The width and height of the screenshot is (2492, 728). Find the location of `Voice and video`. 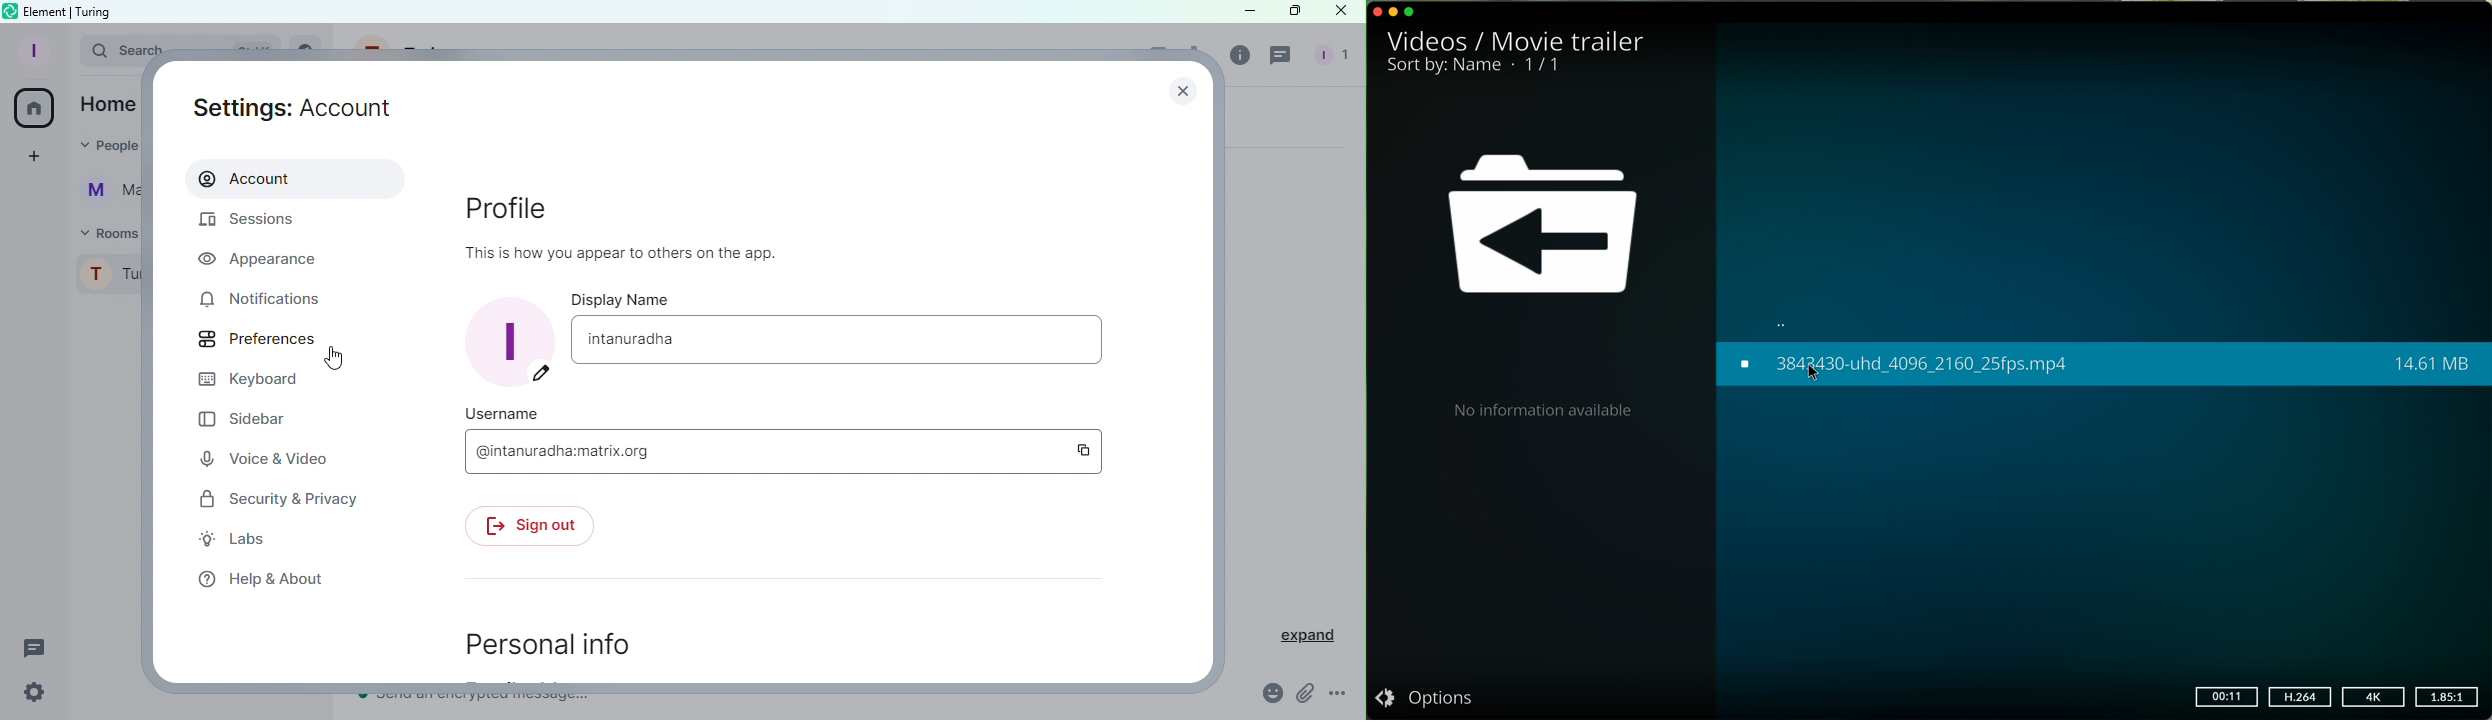

Voice and video is located at coordinates (266, 458).